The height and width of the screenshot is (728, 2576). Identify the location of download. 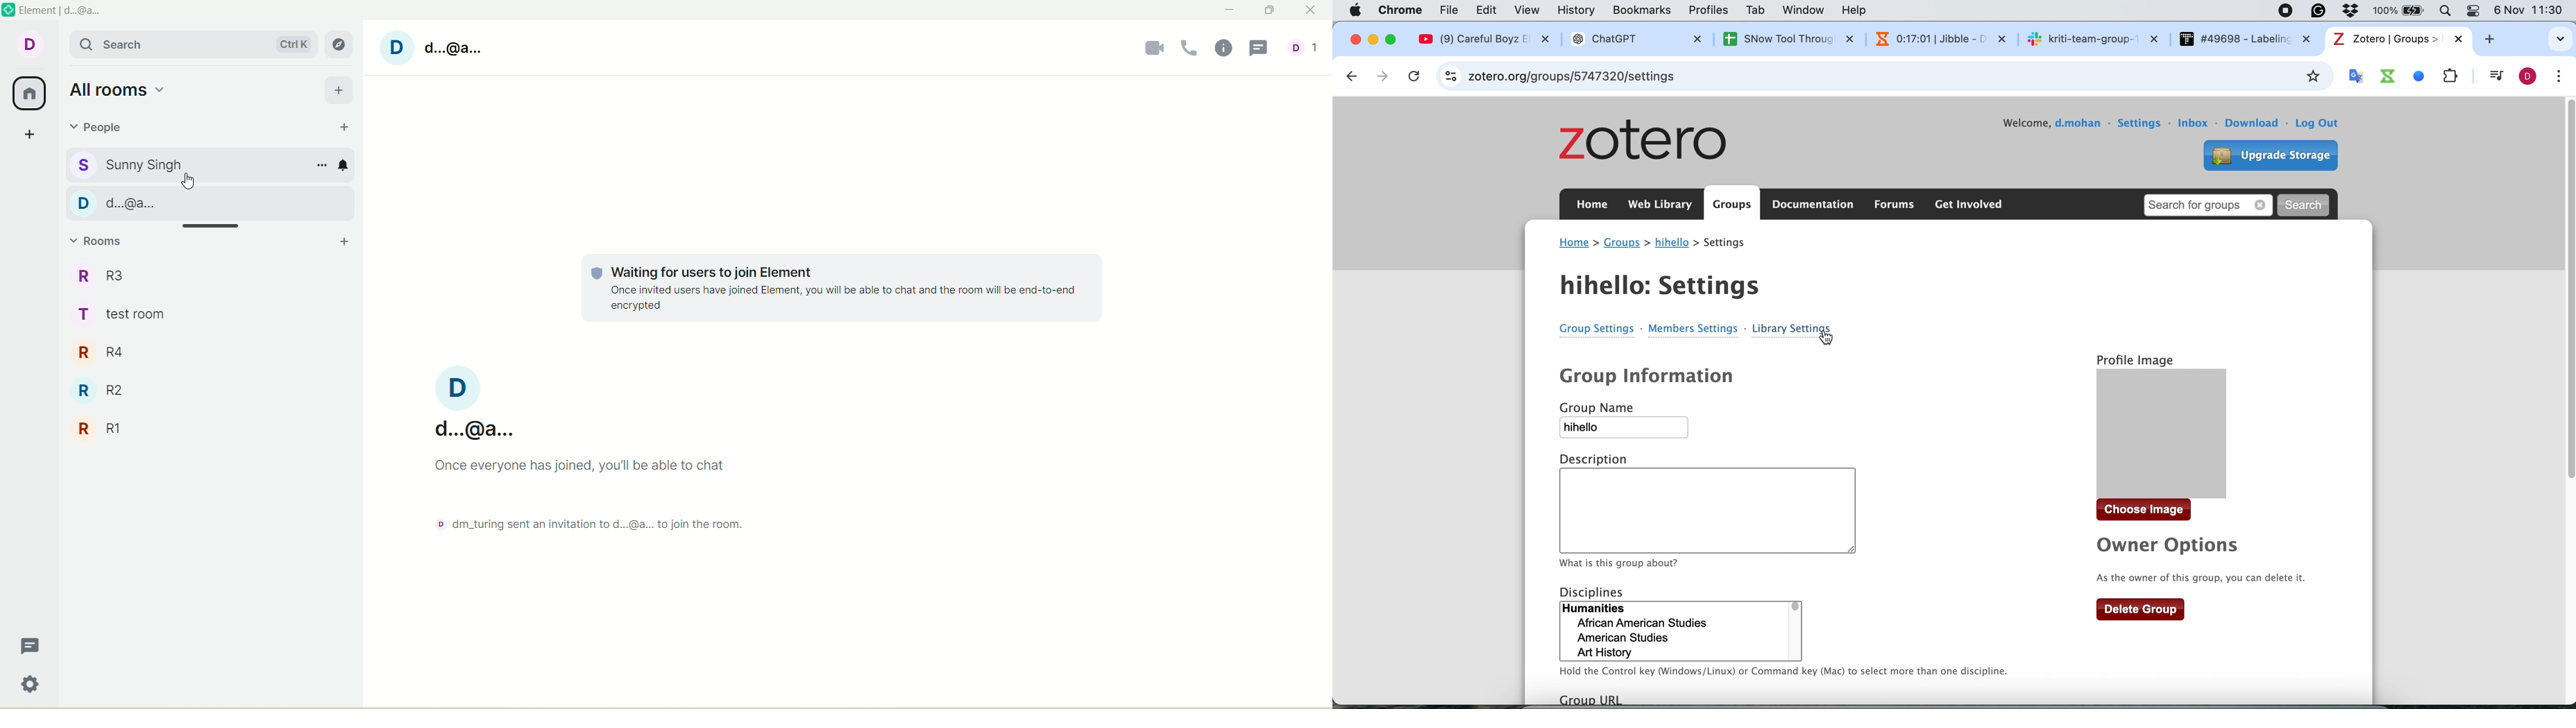
(2254, 122).